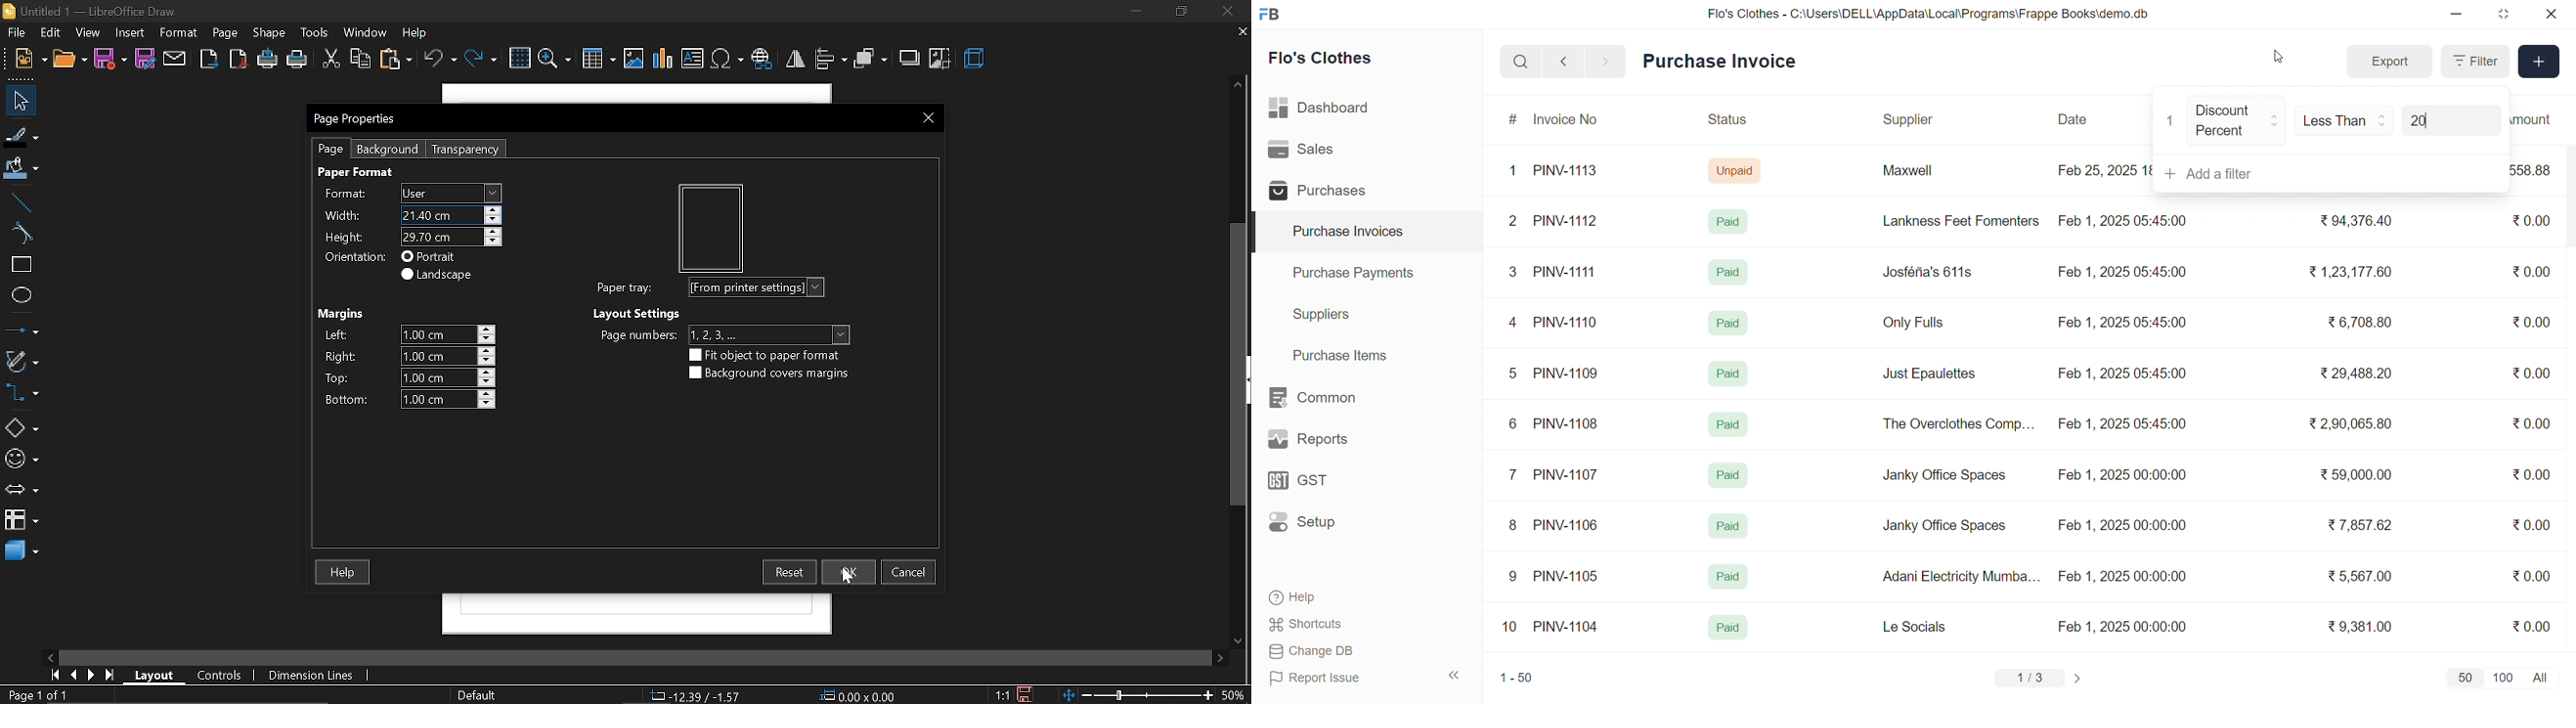 The height and width of the screenshot is (728, 2576). What do you see at coordinates (1724, 61) in the screenshot?
I see `Purchase Invoice` at bounding box center [1724, 61].